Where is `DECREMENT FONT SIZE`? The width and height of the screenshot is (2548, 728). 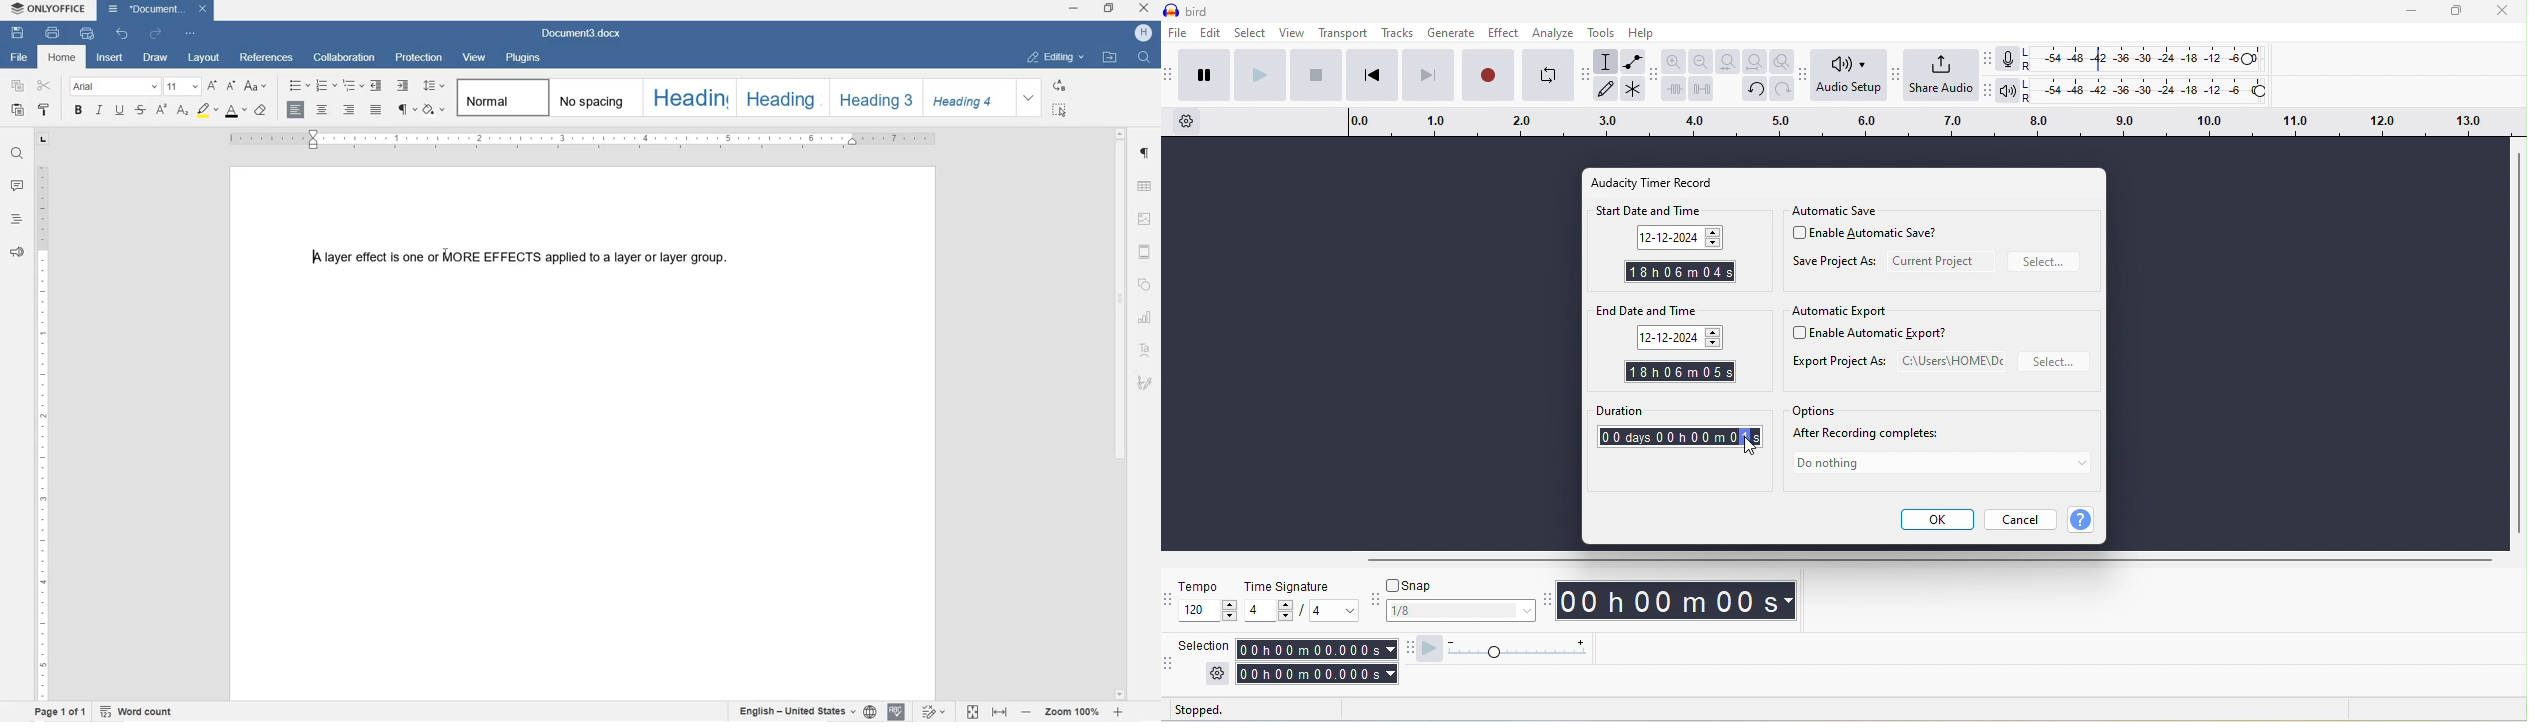 DECREMENT FONT SIZE is located at coordinates (212, 86).